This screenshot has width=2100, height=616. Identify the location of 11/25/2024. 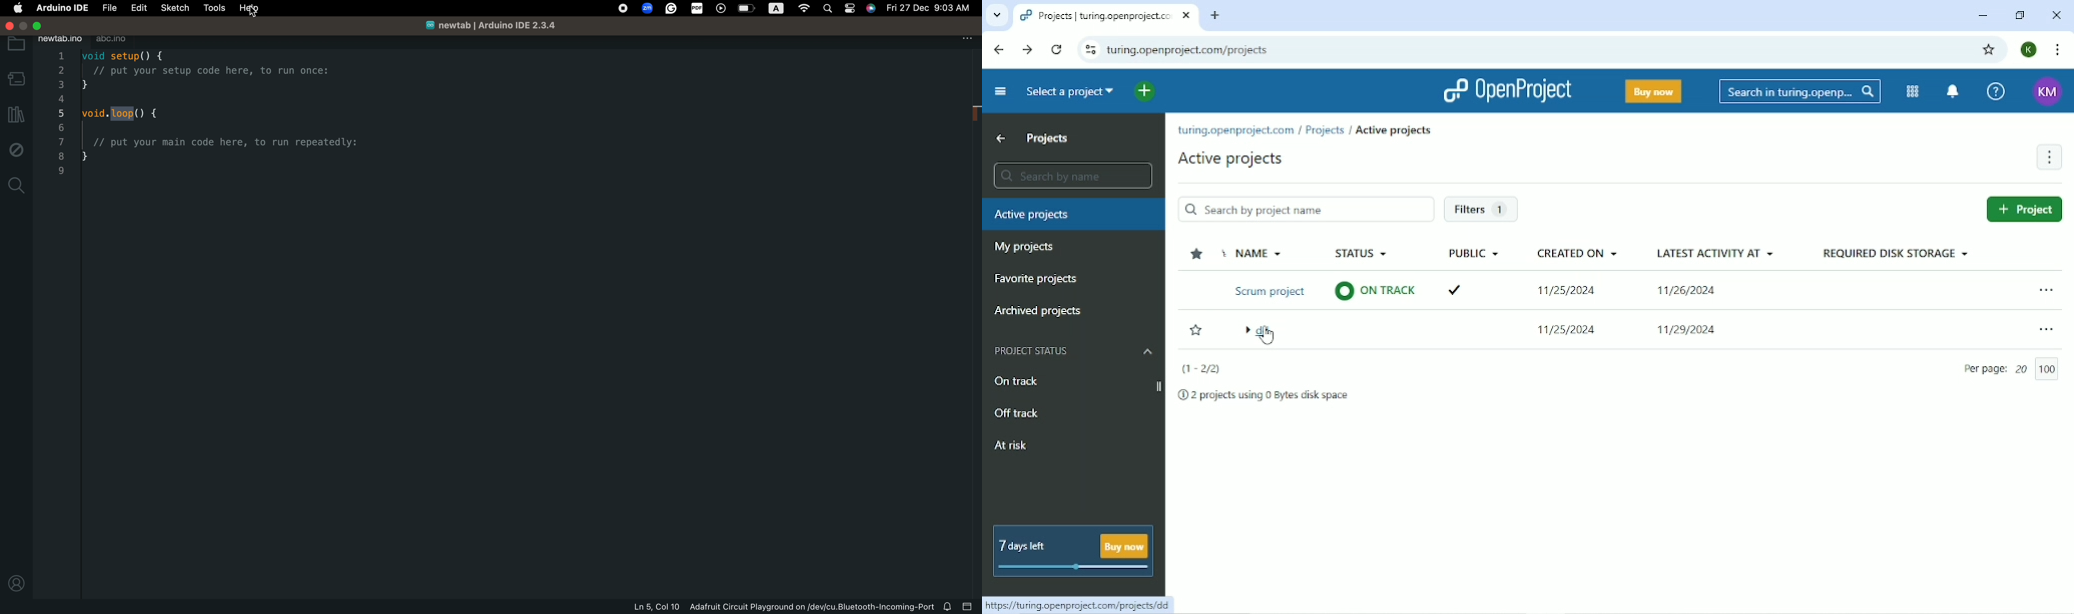
(1568, 328).